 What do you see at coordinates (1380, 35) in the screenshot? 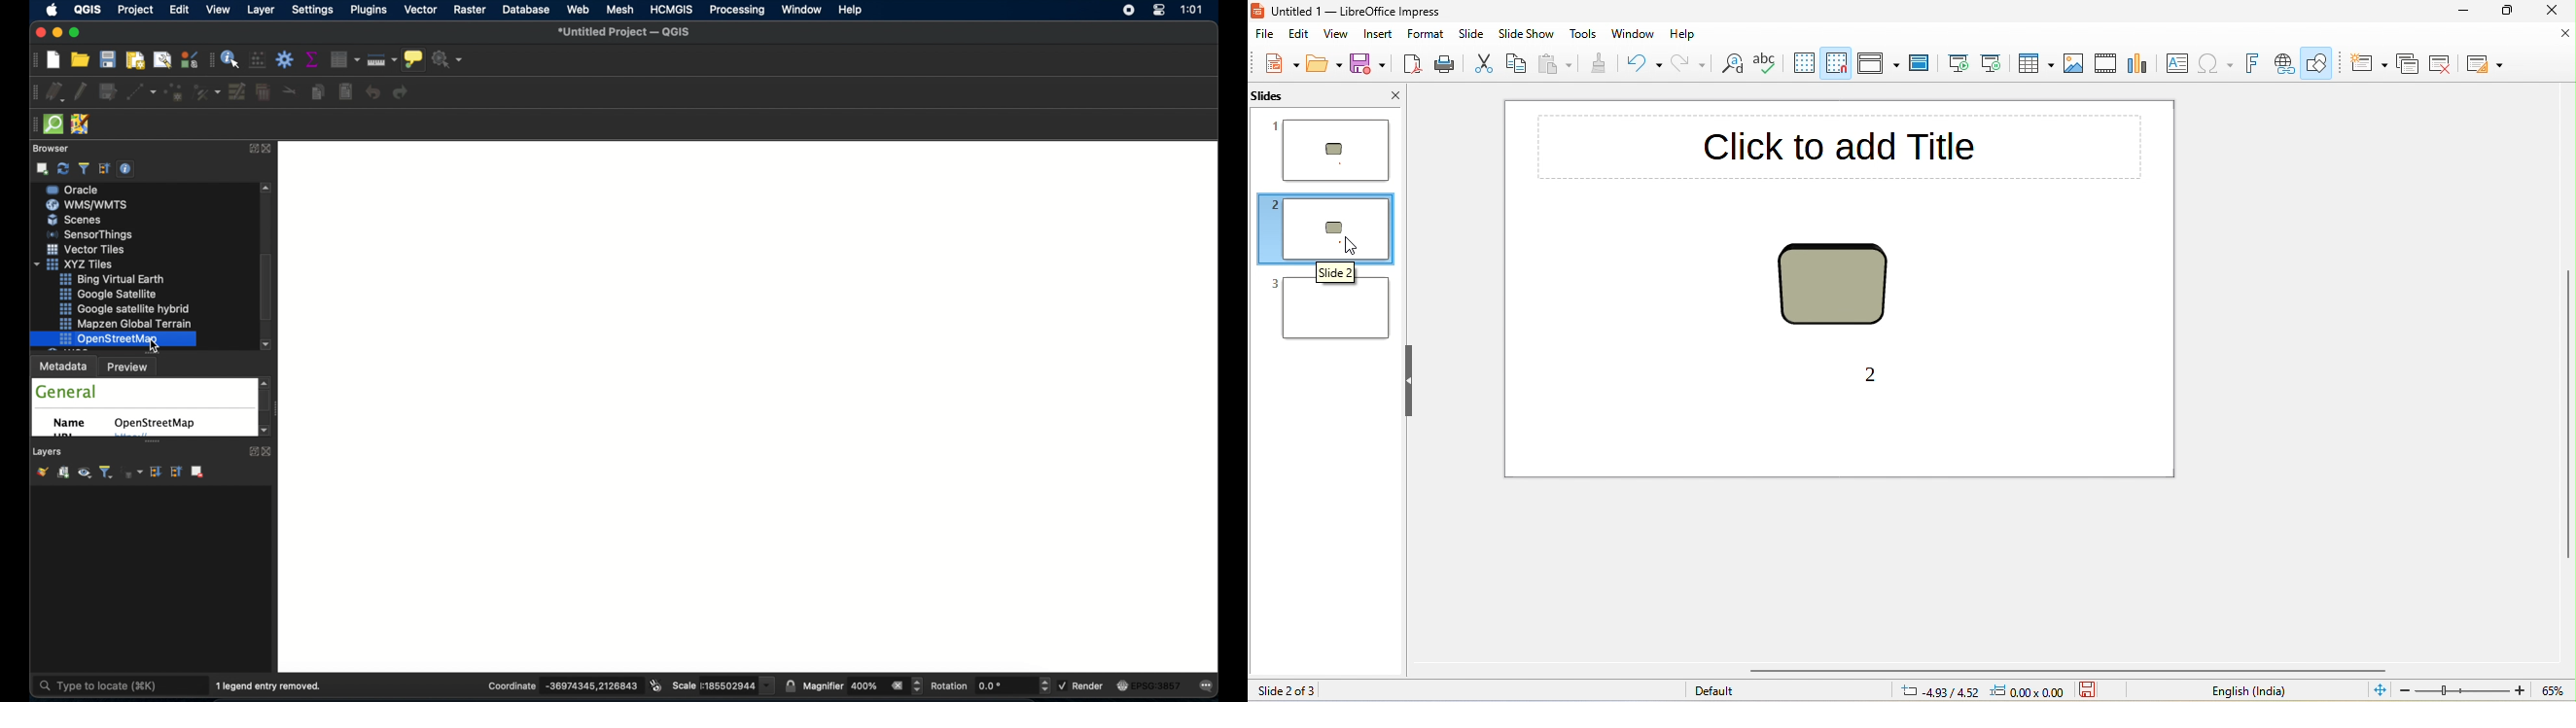
I see `insert` at bounding box center [1380, 35].